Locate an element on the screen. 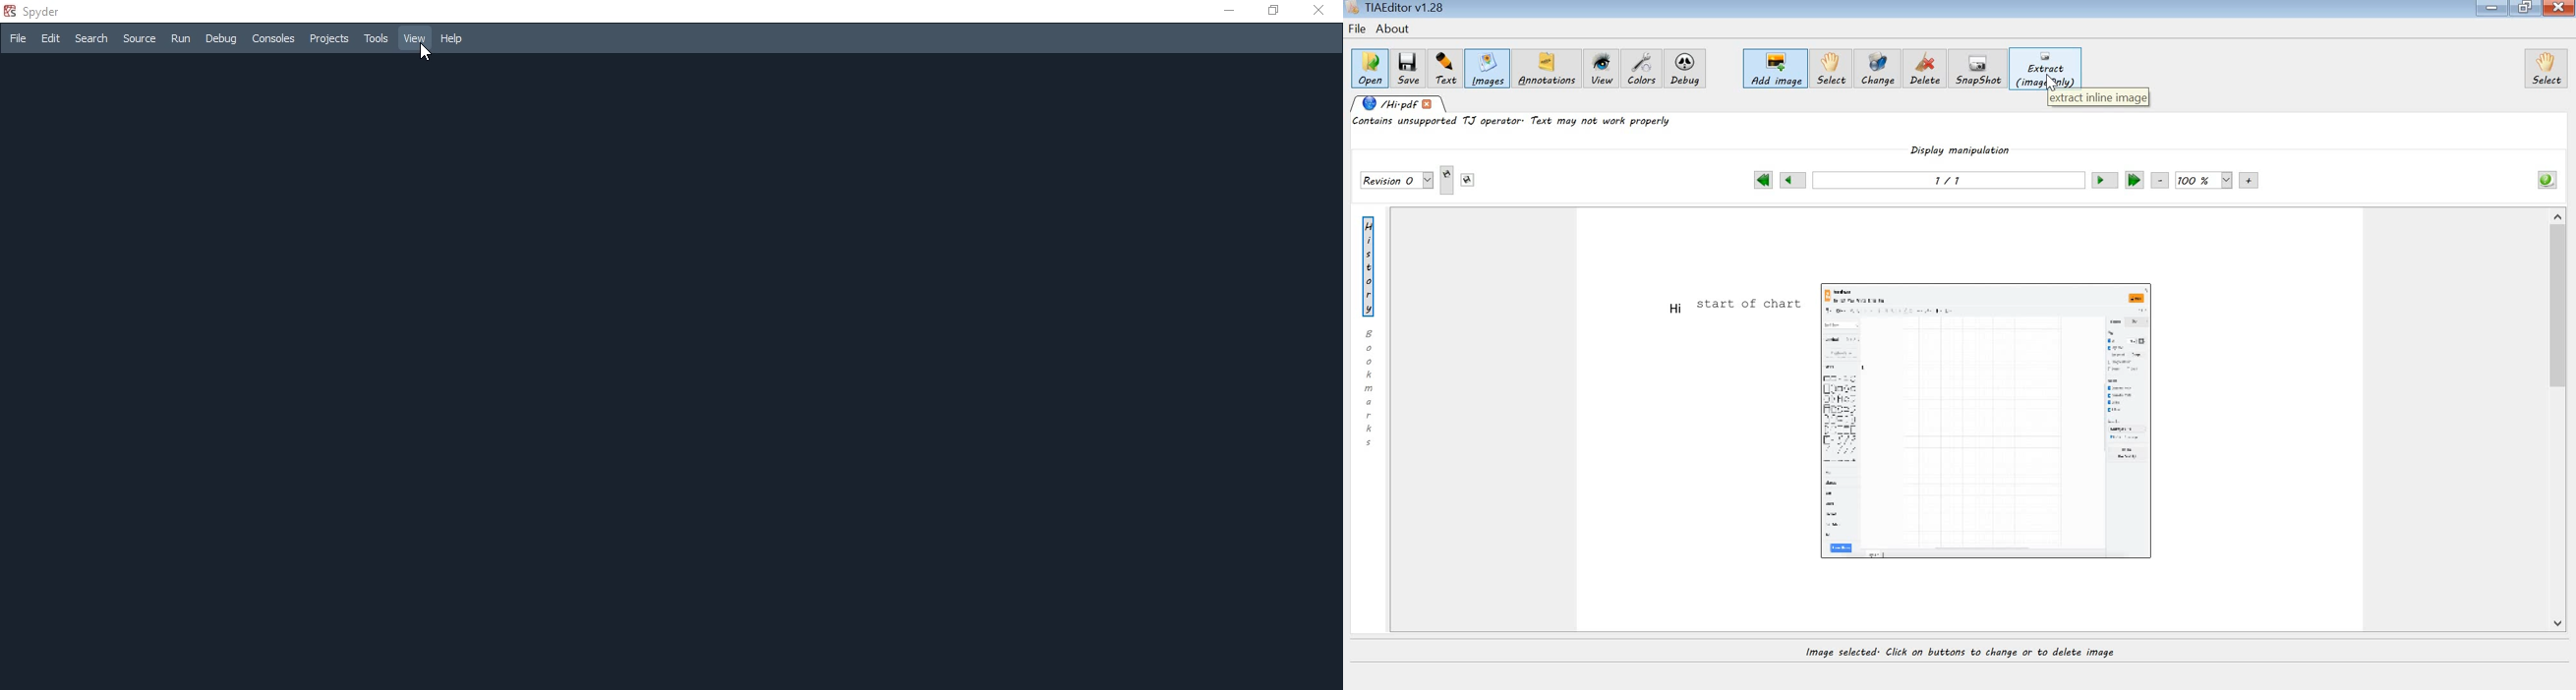 The width and height of the screenshot is (2576, 700). spyder Desktop Icon is located at coordinates (36, 11).